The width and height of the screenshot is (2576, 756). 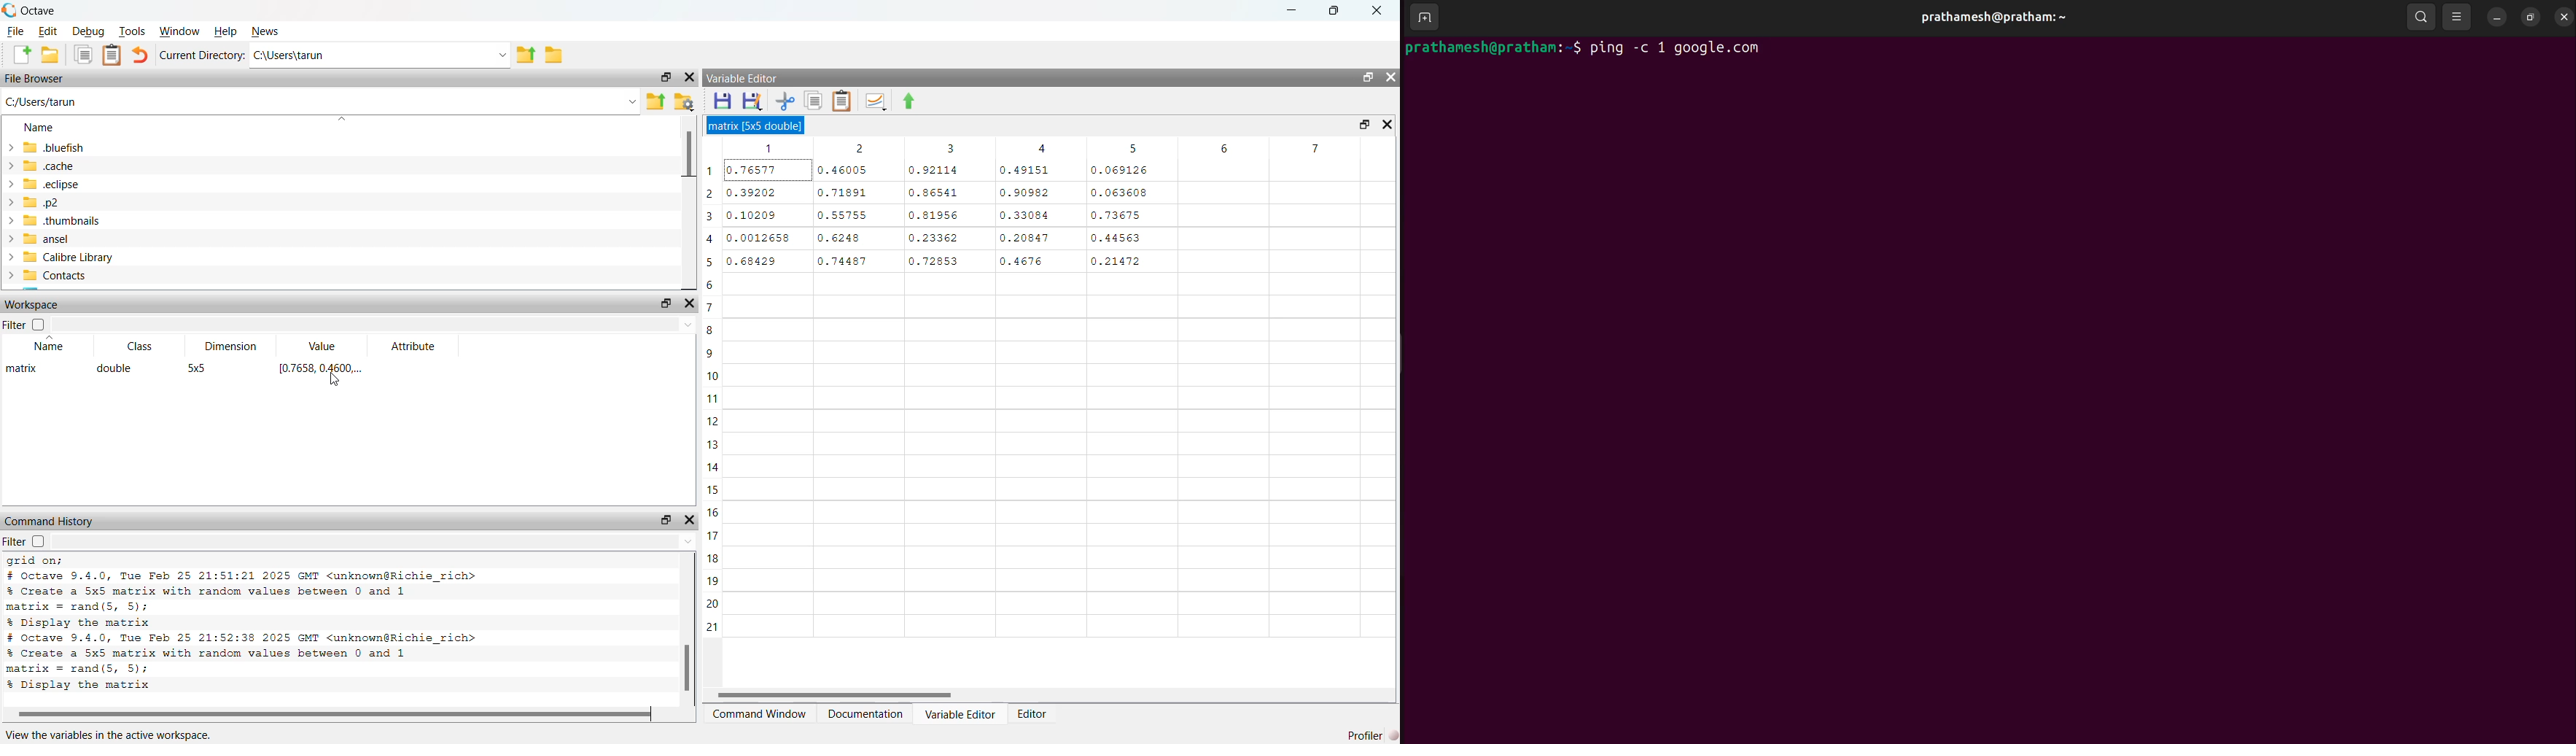 What do you see at coordinates (1288, 9) in the screenshot?
I see `minimise` at bounding box center [1288, 9].